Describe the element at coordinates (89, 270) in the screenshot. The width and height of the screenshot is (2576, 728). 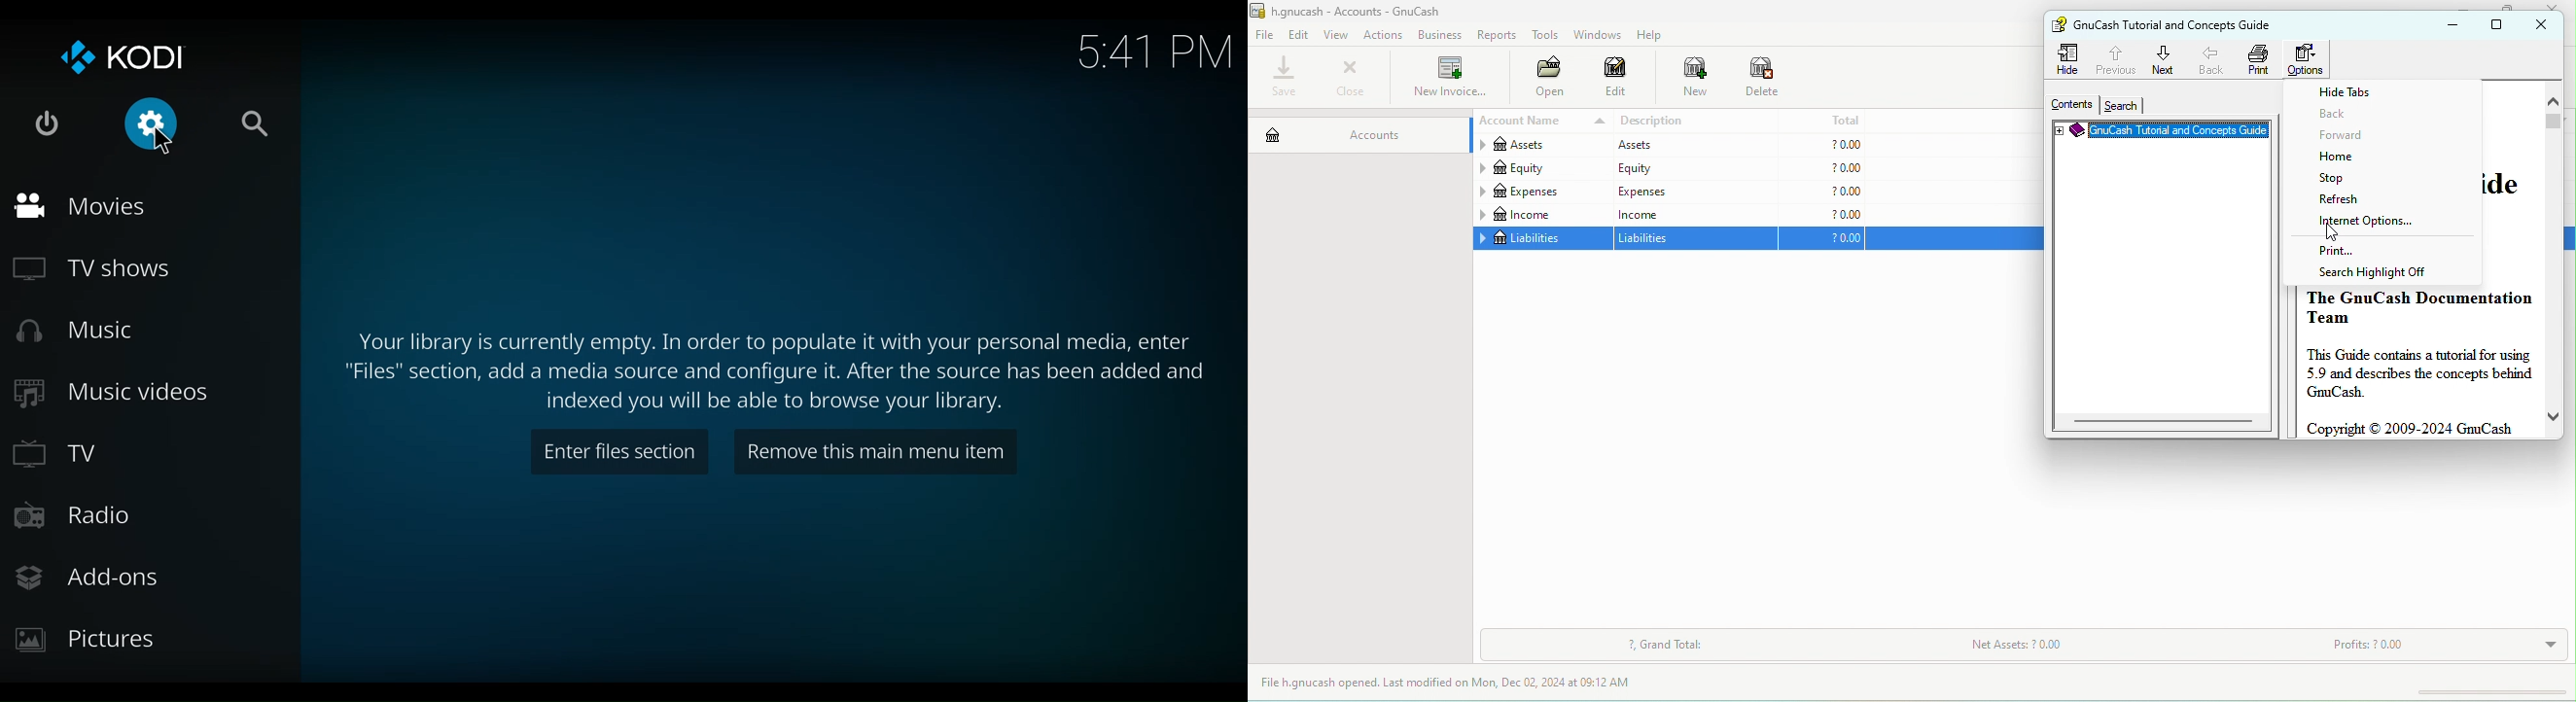
I see `TV Shows` at that location.